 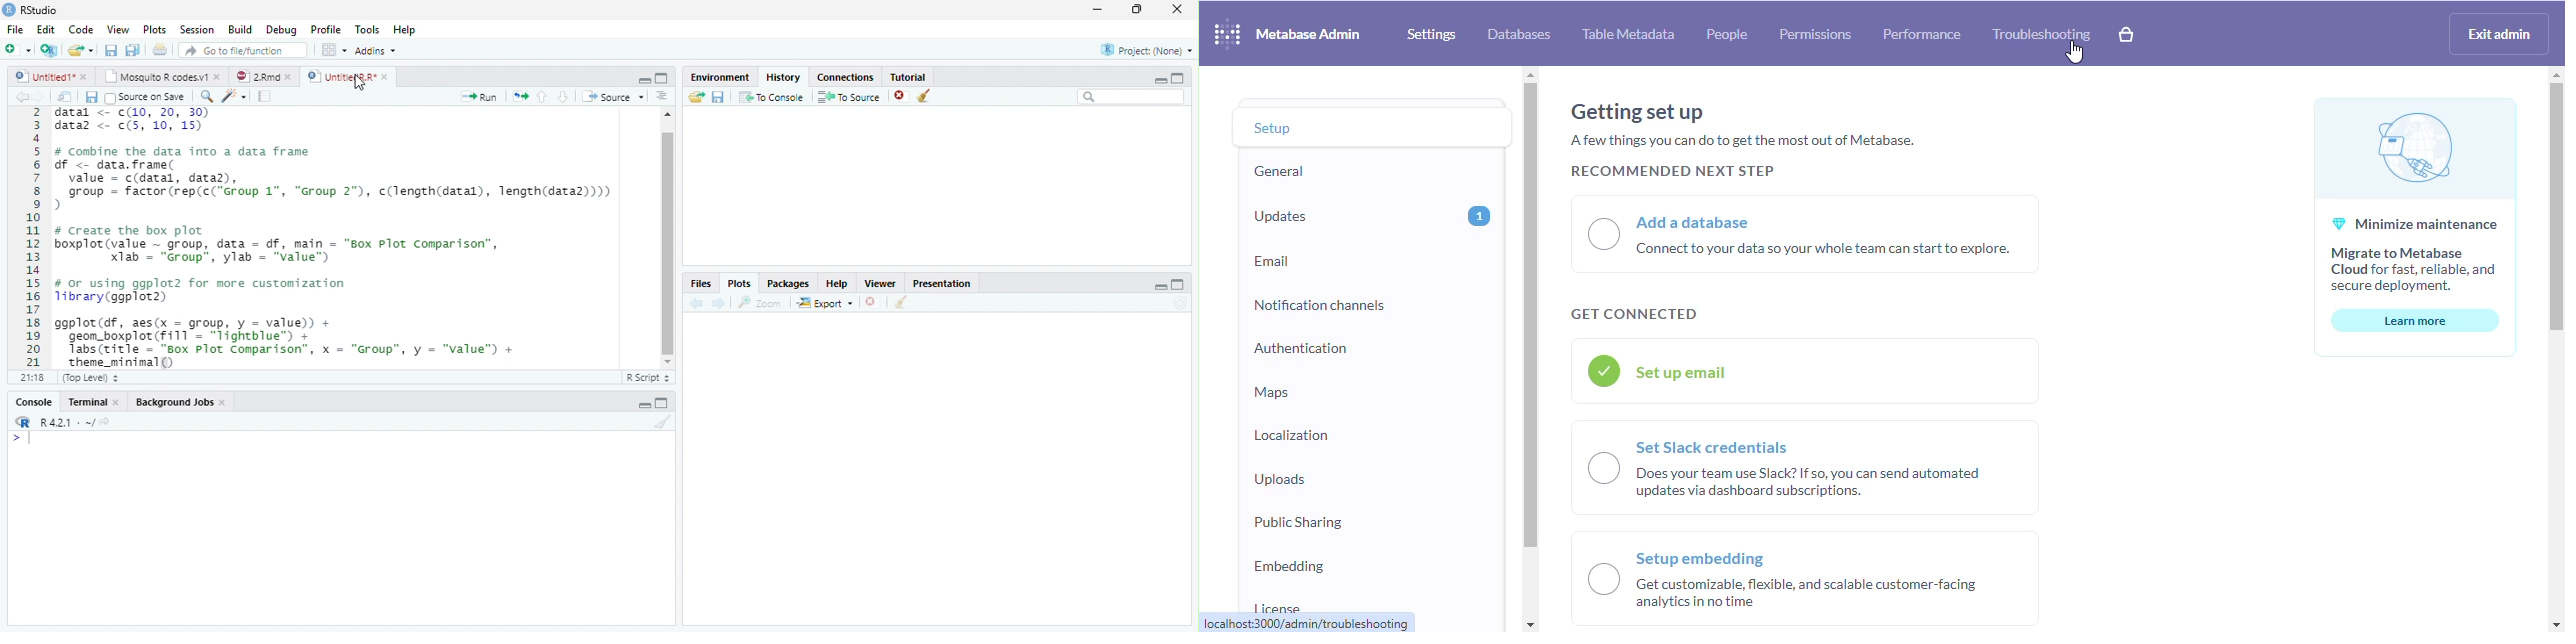 What do you see at coordinates (83, 402) in the screenshot?
I see `Terminal` at bounding box center [83, 402].